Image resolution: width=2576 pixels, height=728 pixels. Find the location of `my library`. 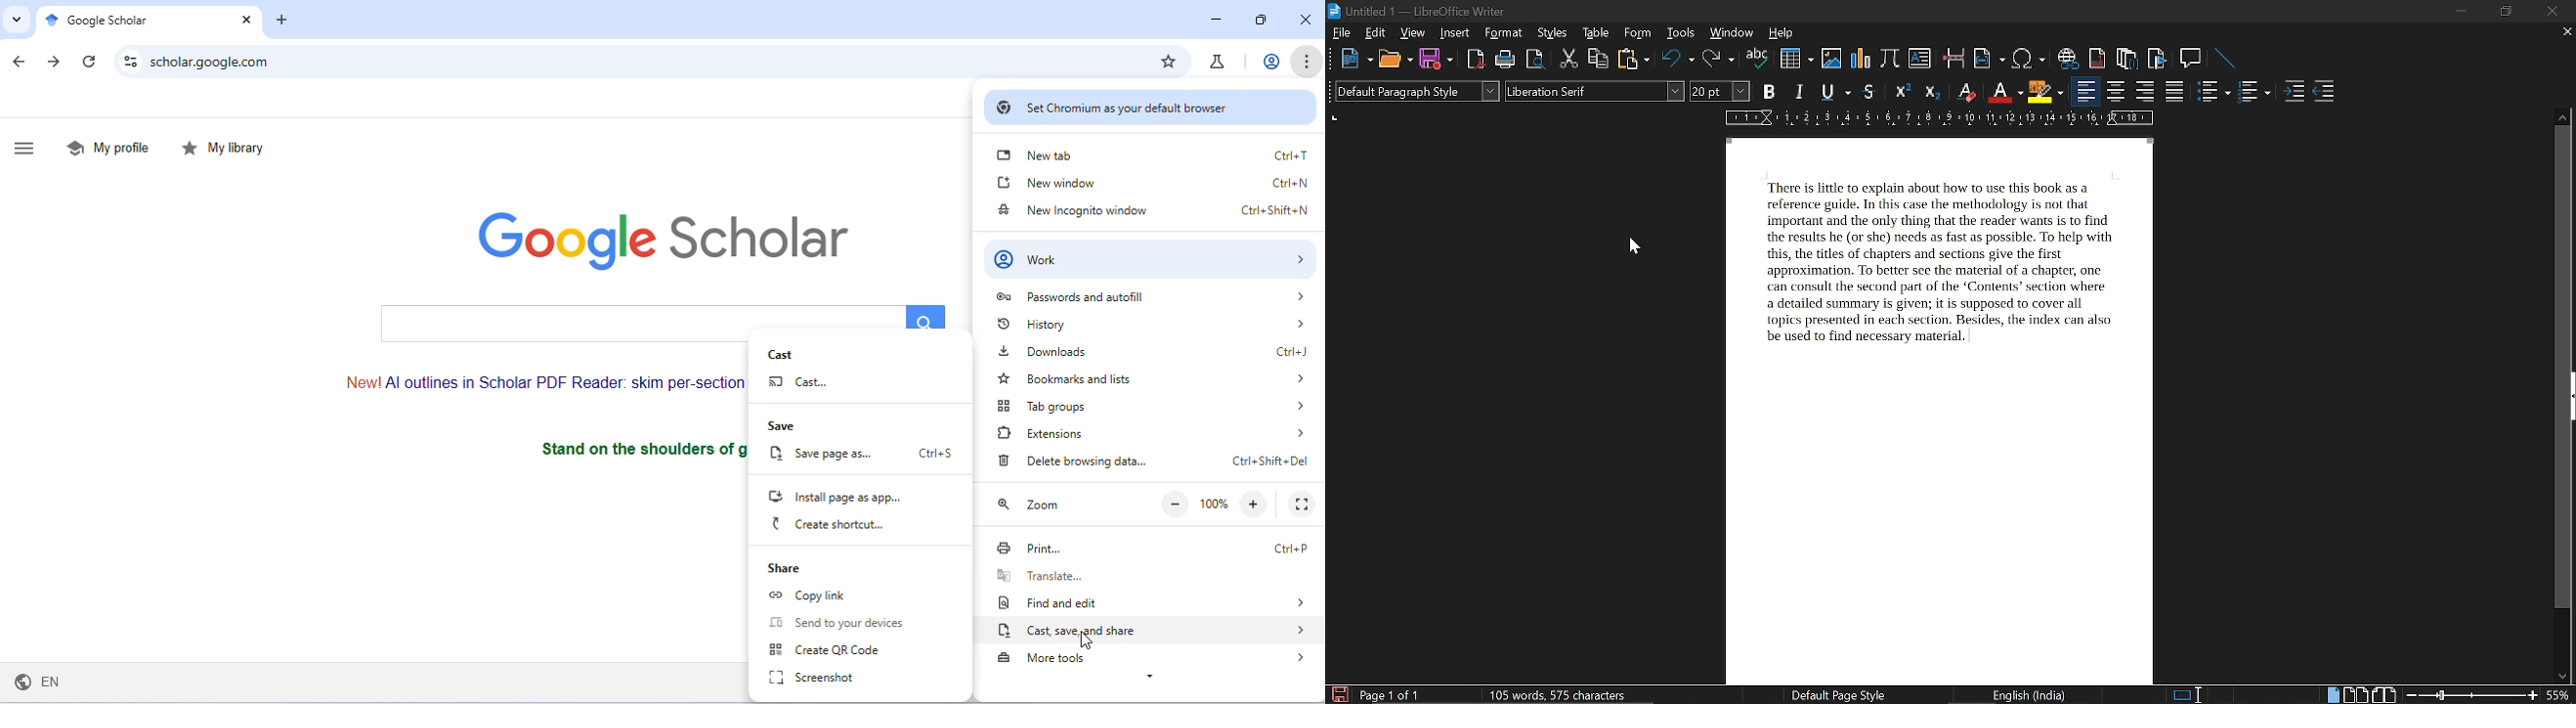

my library is located at coordinates (224, 148).